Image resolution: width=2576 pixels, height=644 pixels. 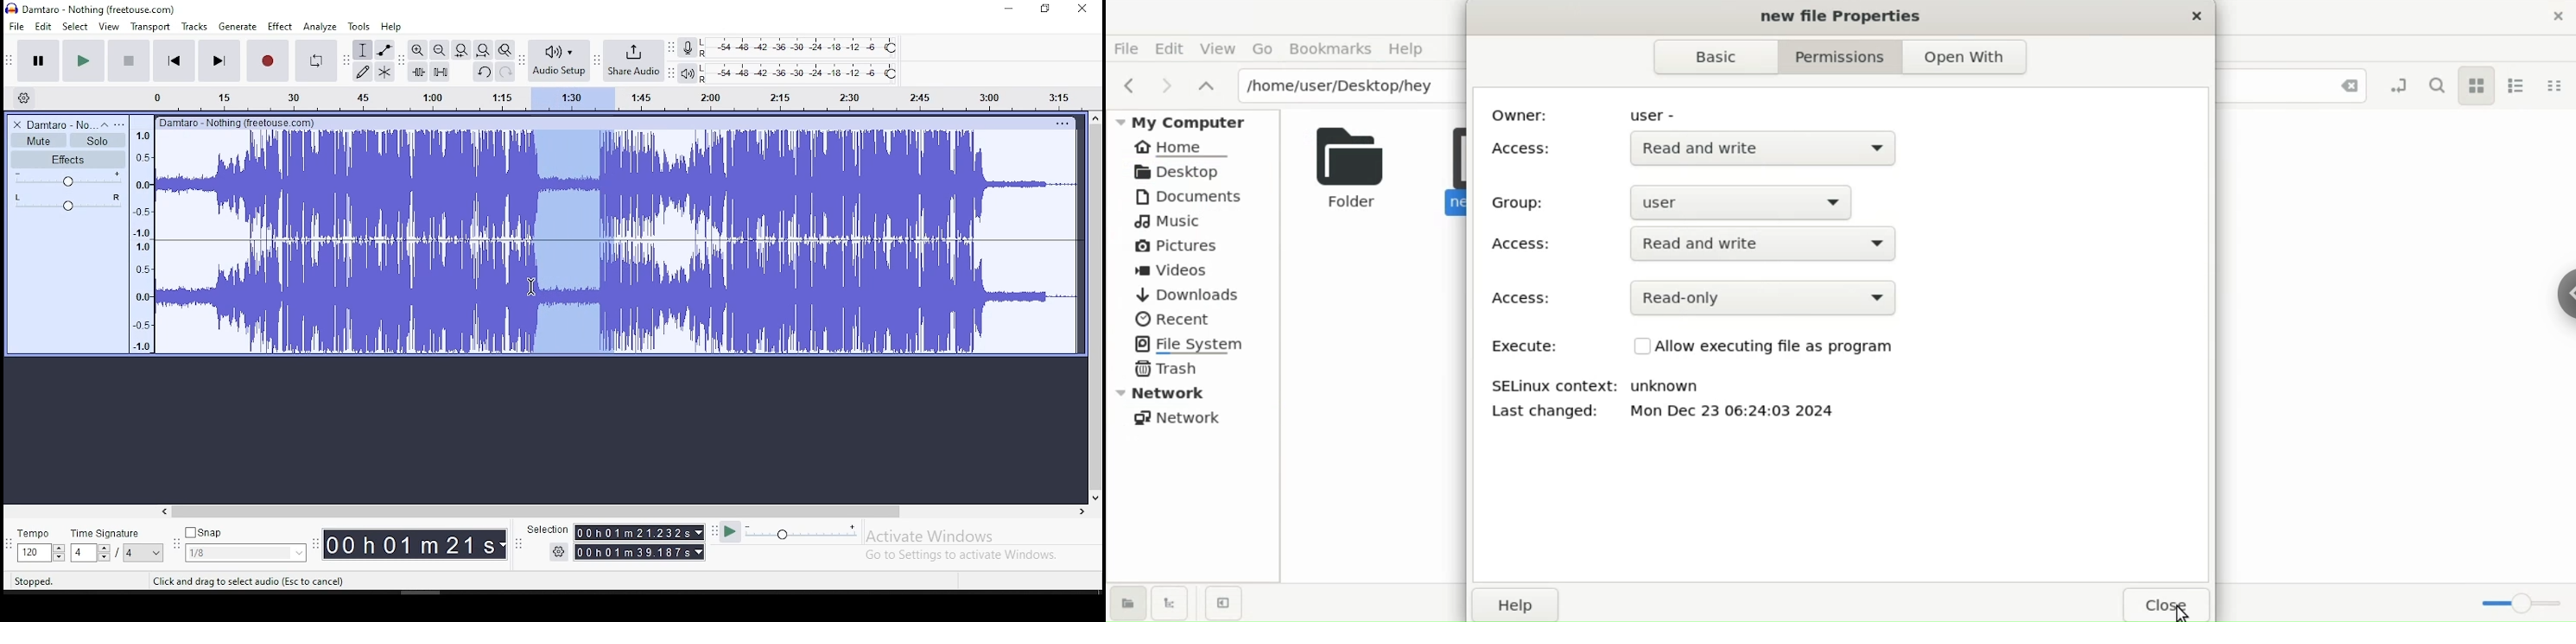 What do you see at coordinates (730, 532) in the screenshot?
I see `Play` at bounding box center [730, 532].